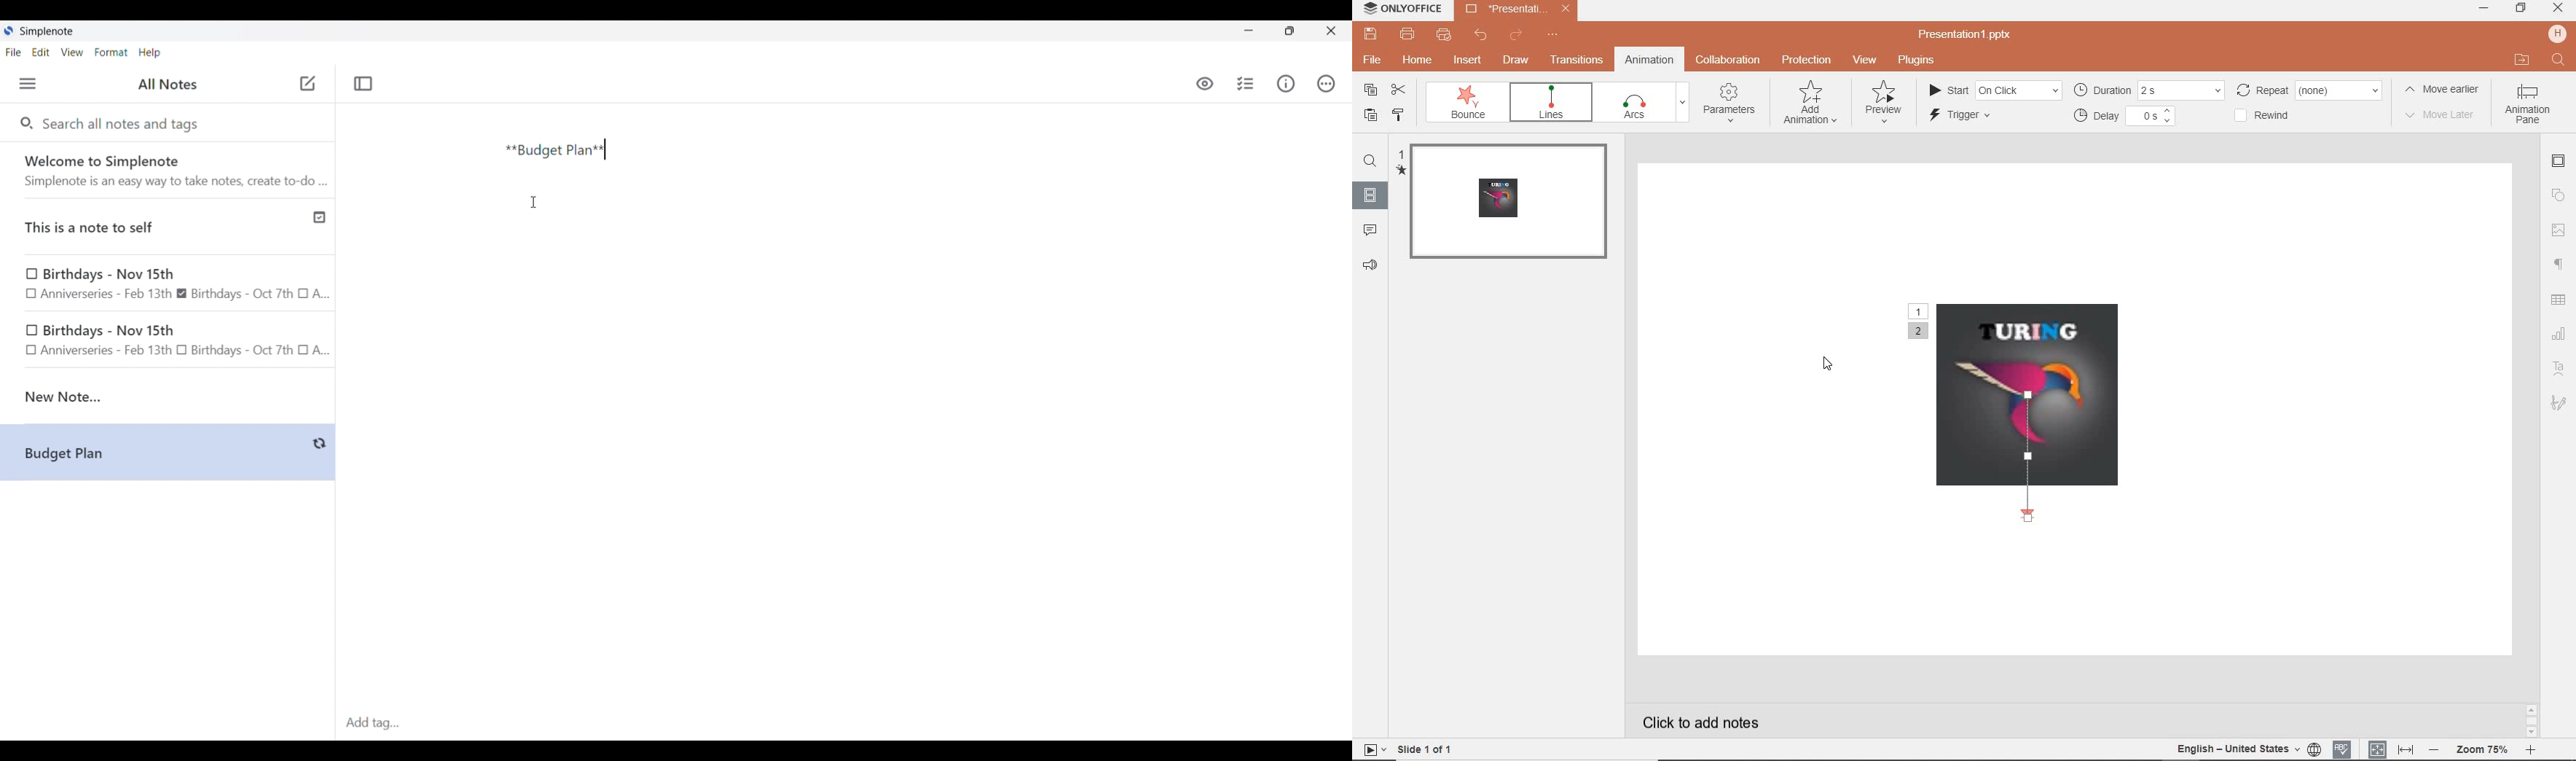 This screenshot has height=784, width=2576. Describe the element at coordinates (1416, 751) in the screenshot. I see `slide 1 of 1` at that location.